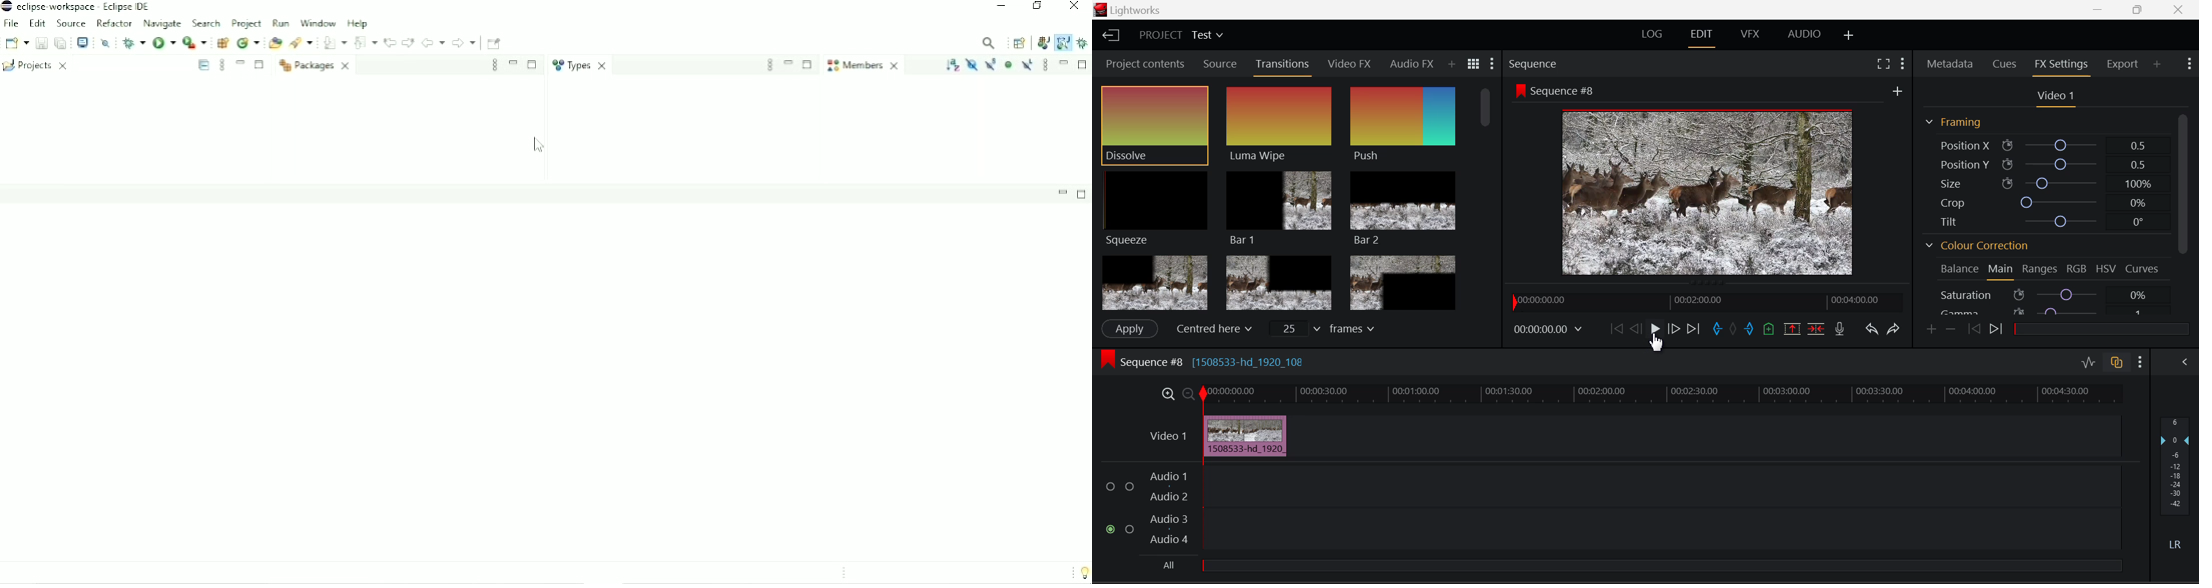  Describe the element at coordinates (2041, 162) in the screenshot. I see `Position Y` at that location.